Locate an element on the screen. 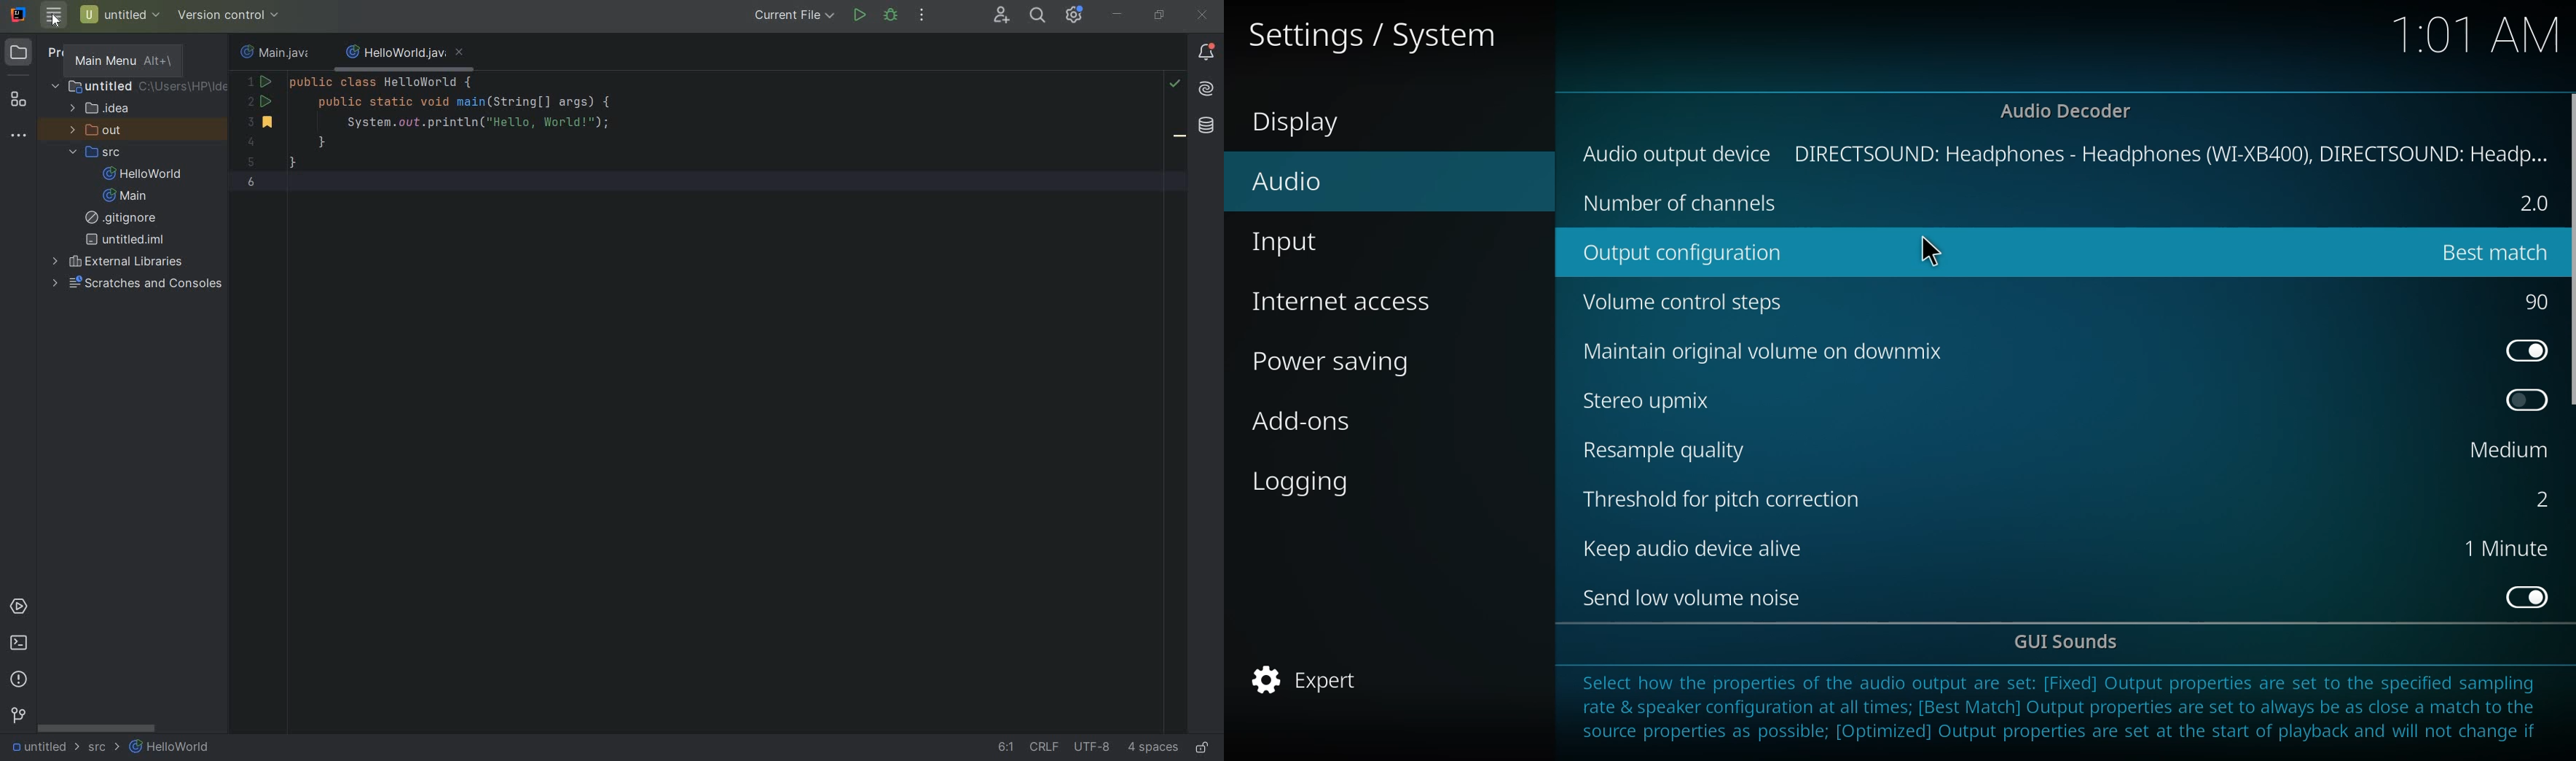 The height and width of the screenshot is (784, 2576). output is located at coordinates (2061, 154).